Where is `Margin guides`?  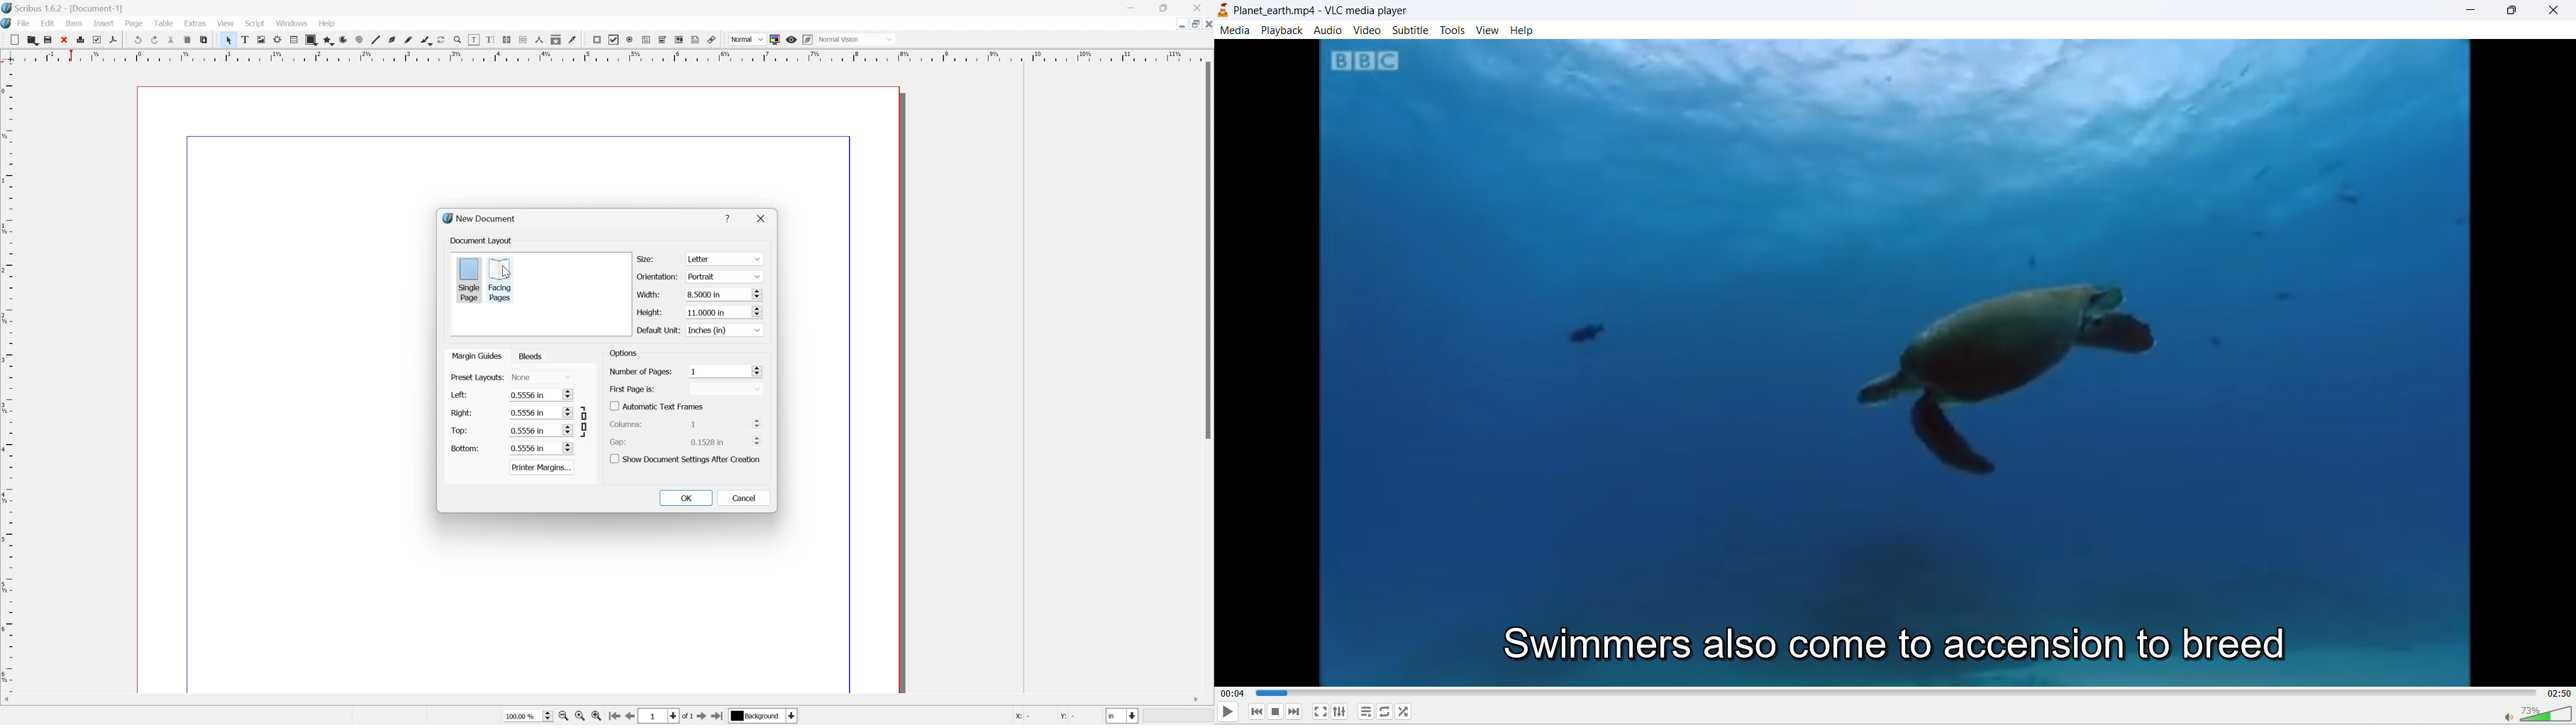
Margin guides is located at coordinates (476, 355).